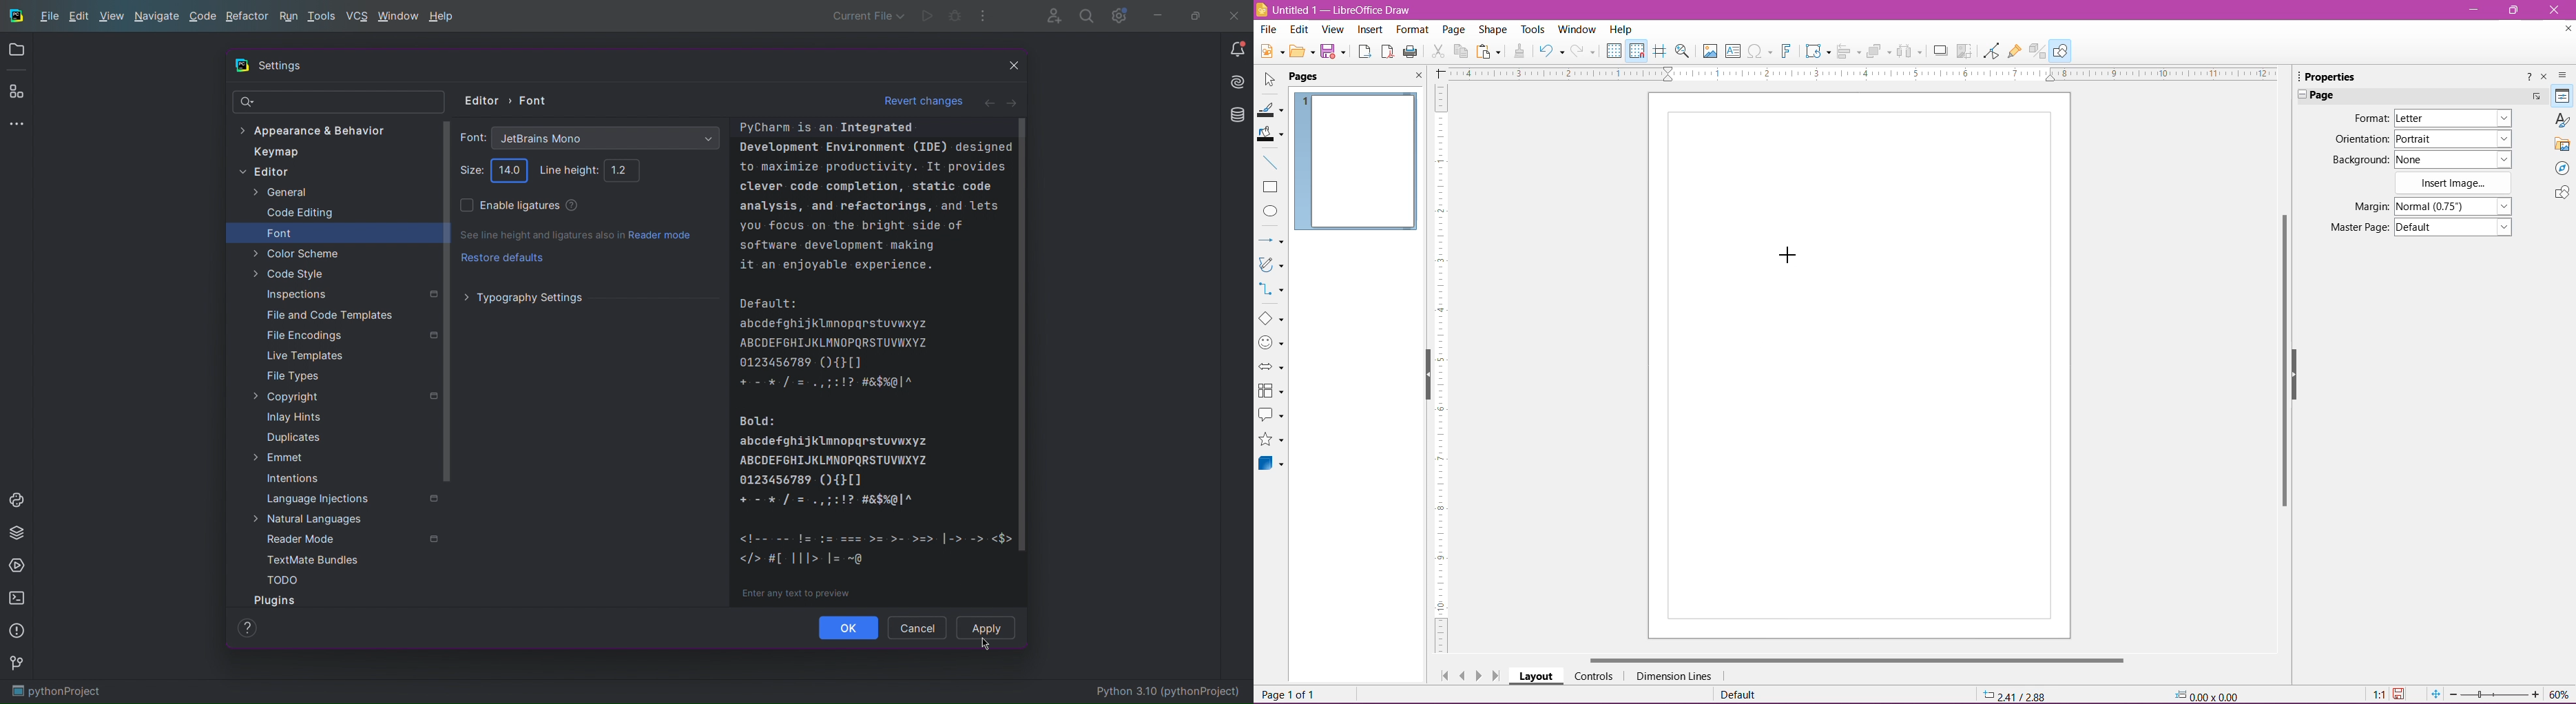 The width and height of the screenshot is (2576, 728). Describe the element at coordinates (989, 628) in the screenshot. I see `Apply` at that location.